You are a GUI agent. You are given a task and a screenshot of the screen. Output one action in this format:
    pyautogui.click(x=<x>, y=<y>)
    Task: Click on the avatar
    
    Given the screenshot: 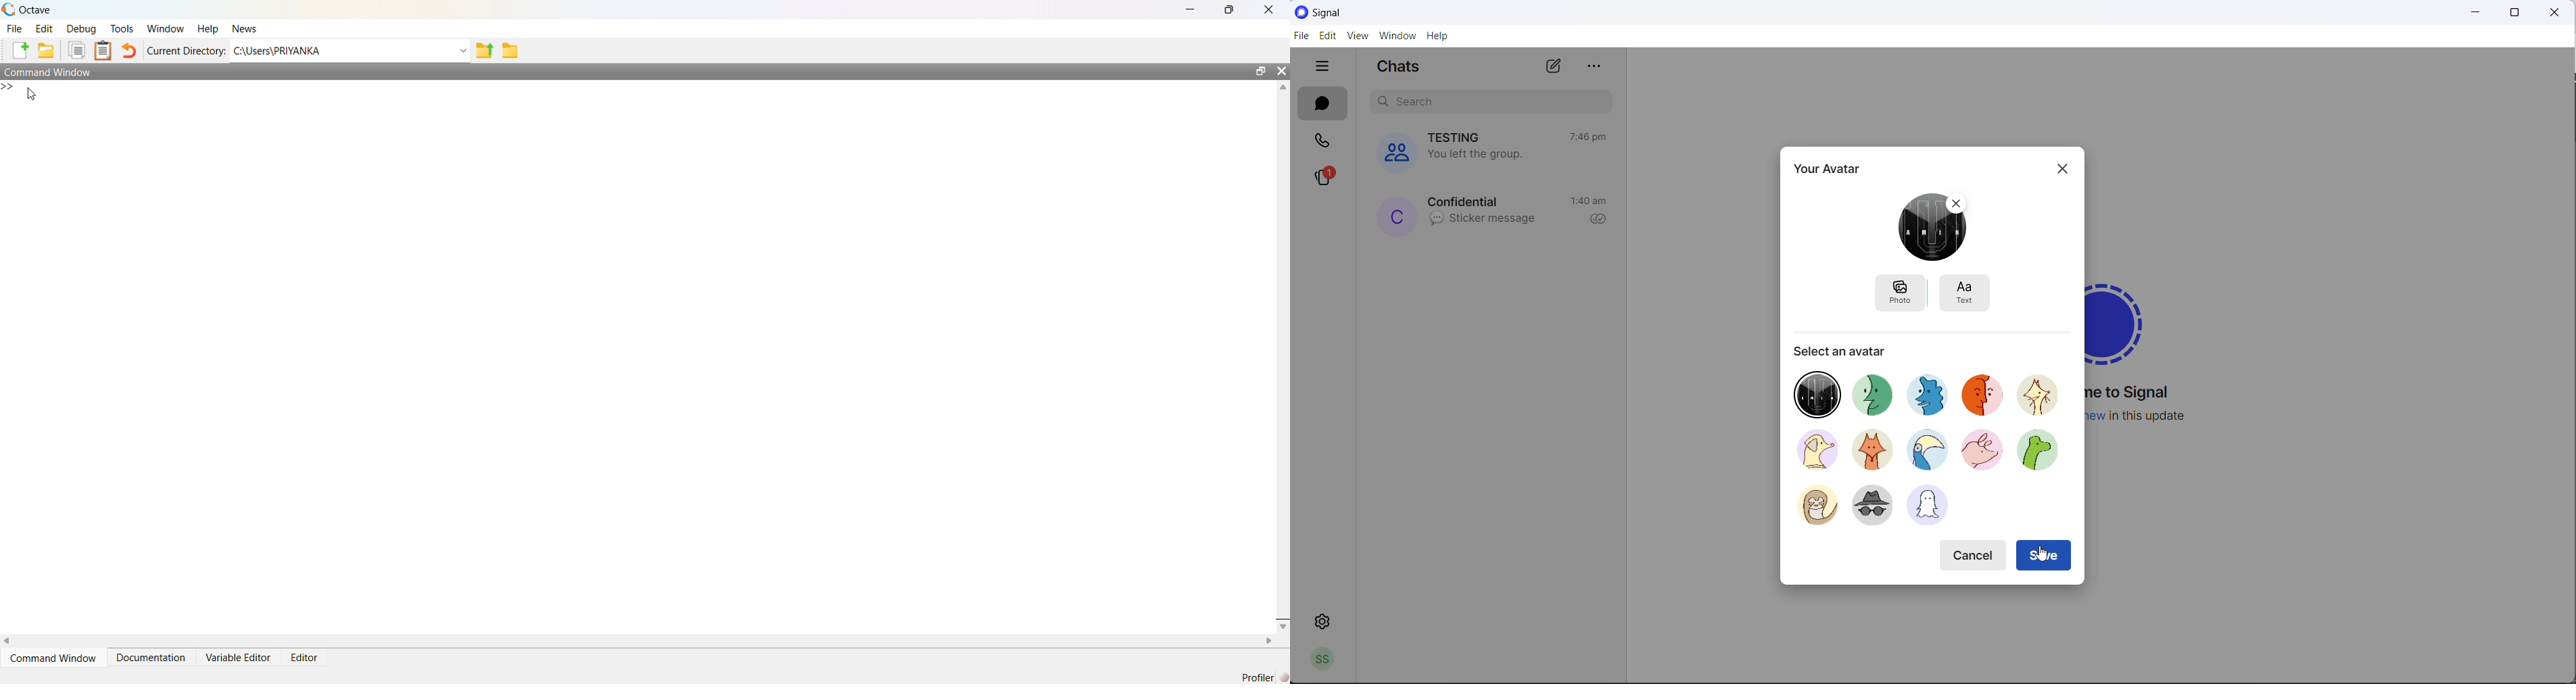 What is the action you would take?
    pyautogui.click(x=1876, y=507)
    